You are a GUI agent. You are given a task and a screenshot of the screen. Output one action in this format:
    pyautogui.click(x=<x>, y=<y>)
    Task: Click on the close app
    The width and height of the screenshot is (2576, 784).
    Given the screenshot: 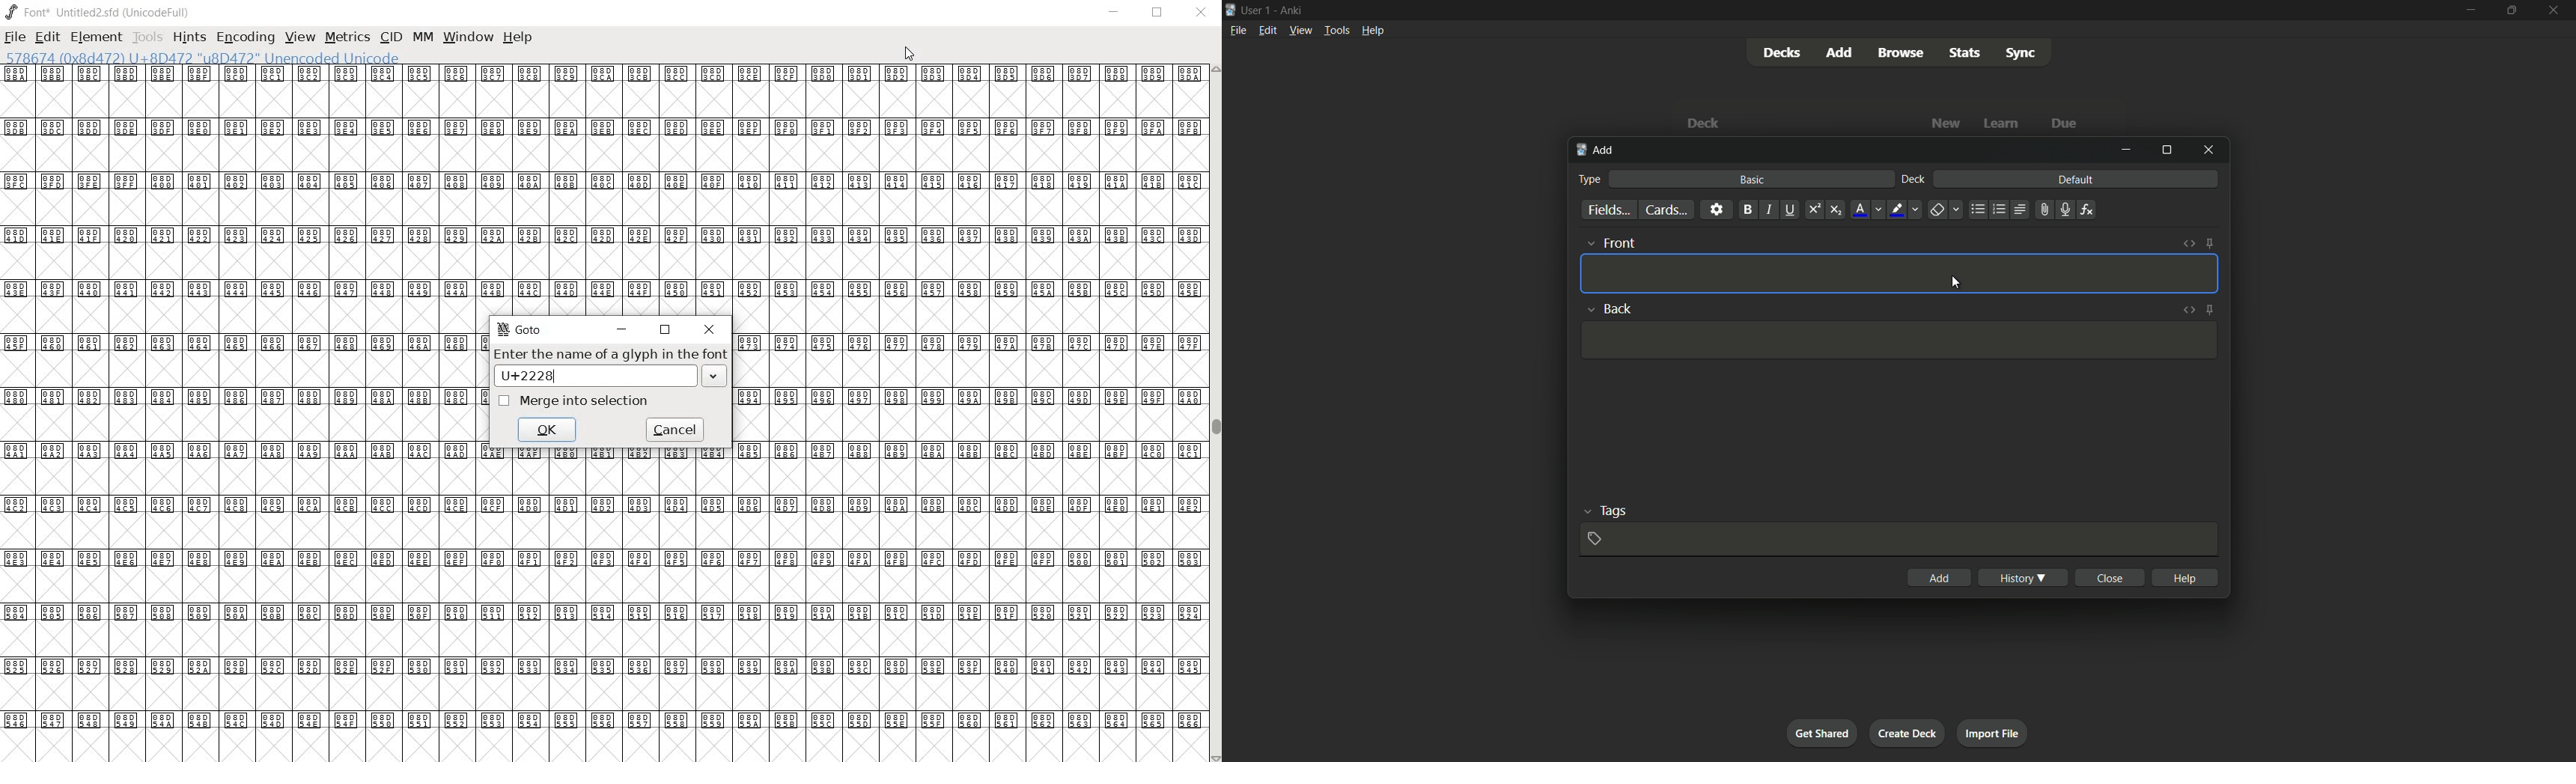 What is the action you would take?
    pyautogui.click(x=2555, y=10)
    